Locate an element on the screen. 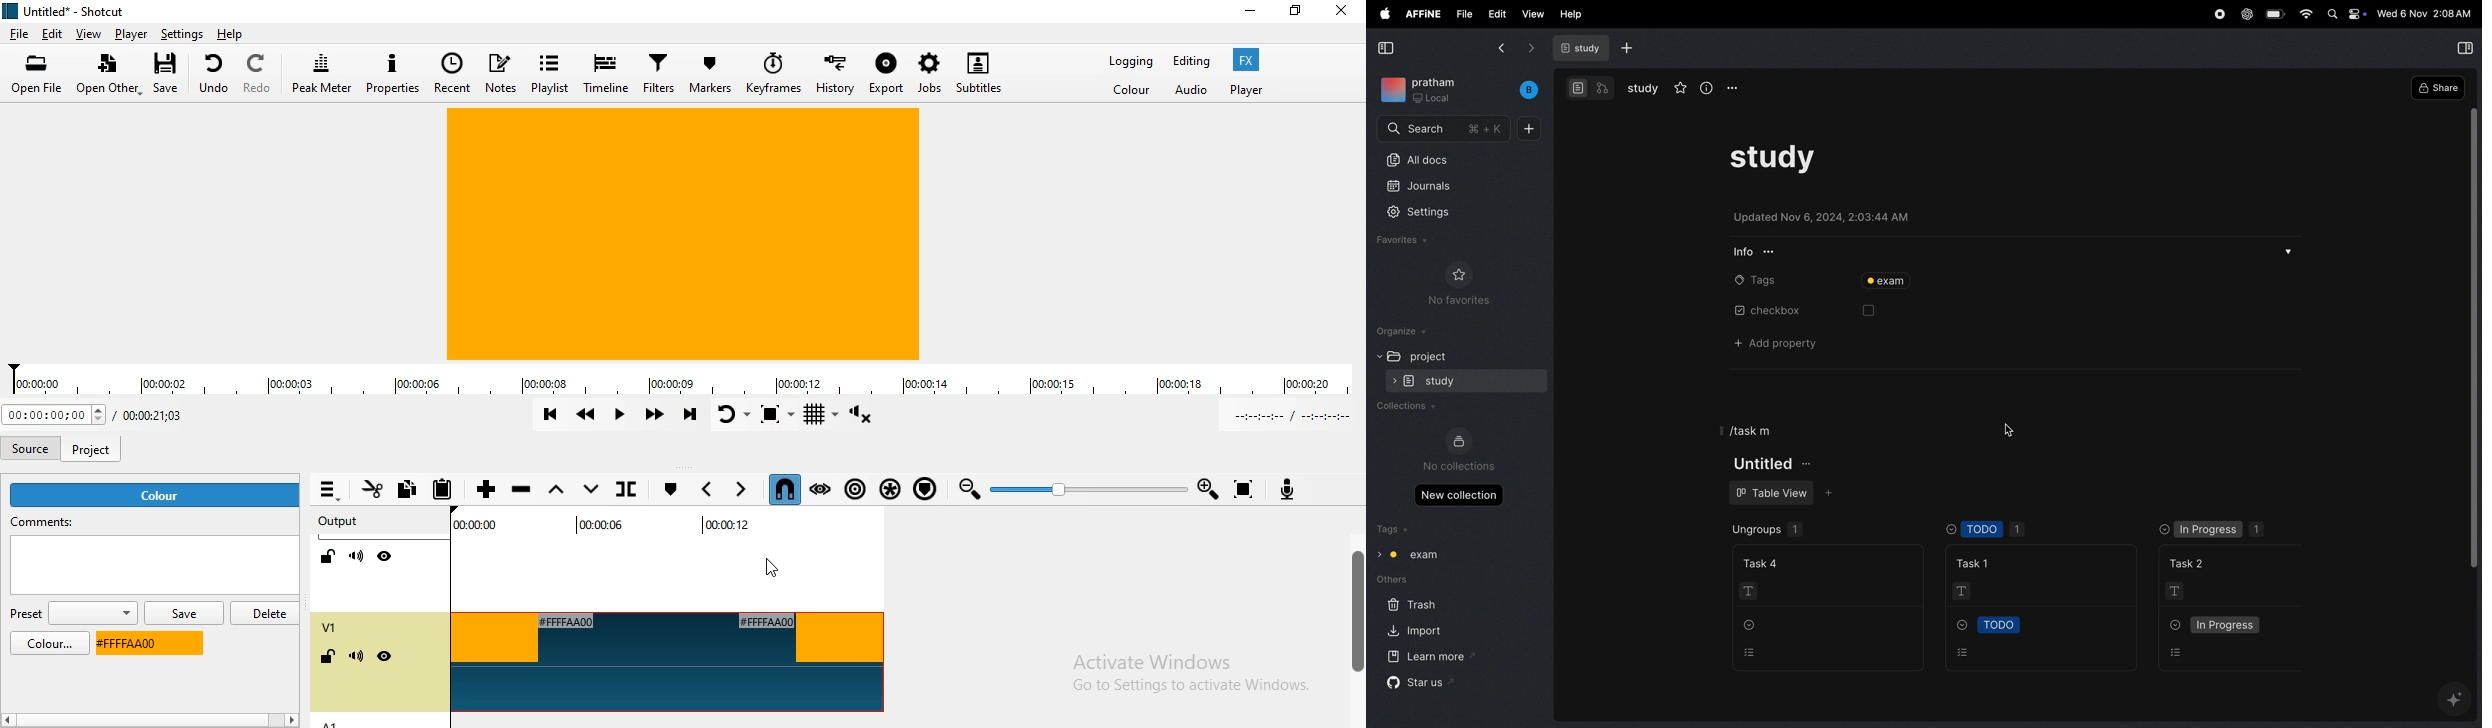 The width and height of the screenshot is (2492, 728). color is located at coordinates (43, 644).